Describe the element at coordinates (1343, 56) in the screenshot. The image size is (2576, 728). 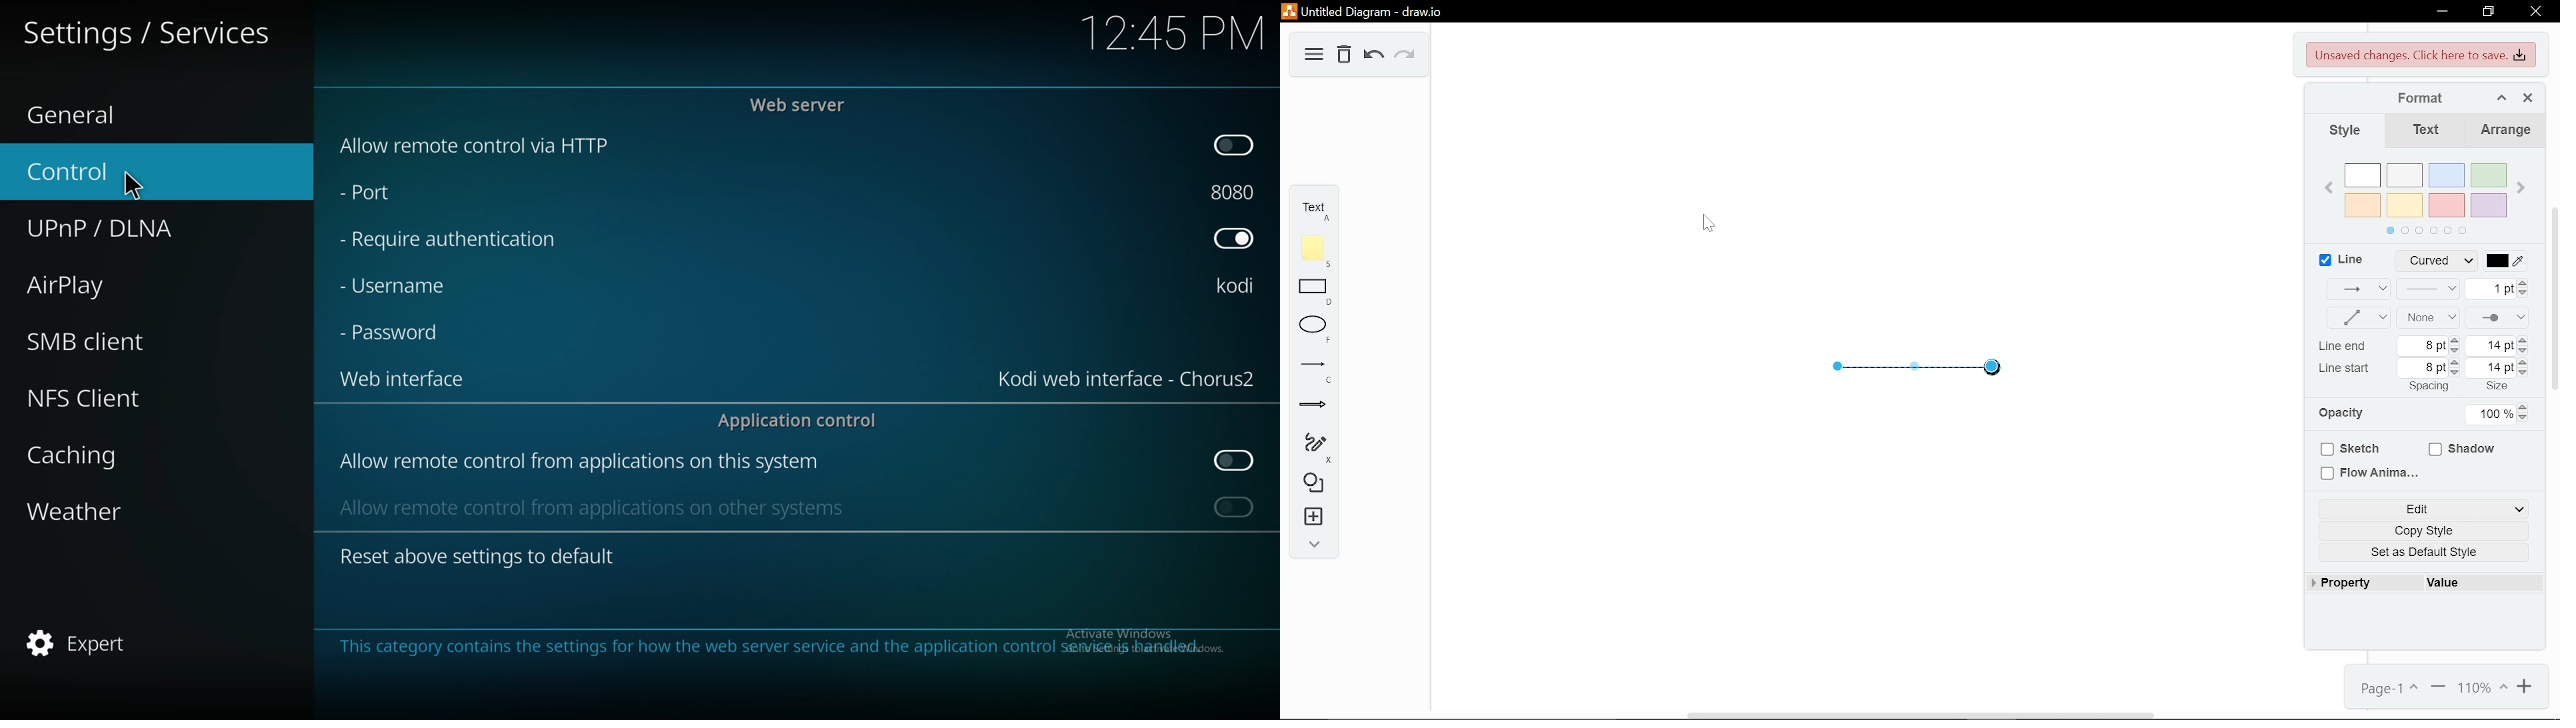
I see `Delete` at that location.